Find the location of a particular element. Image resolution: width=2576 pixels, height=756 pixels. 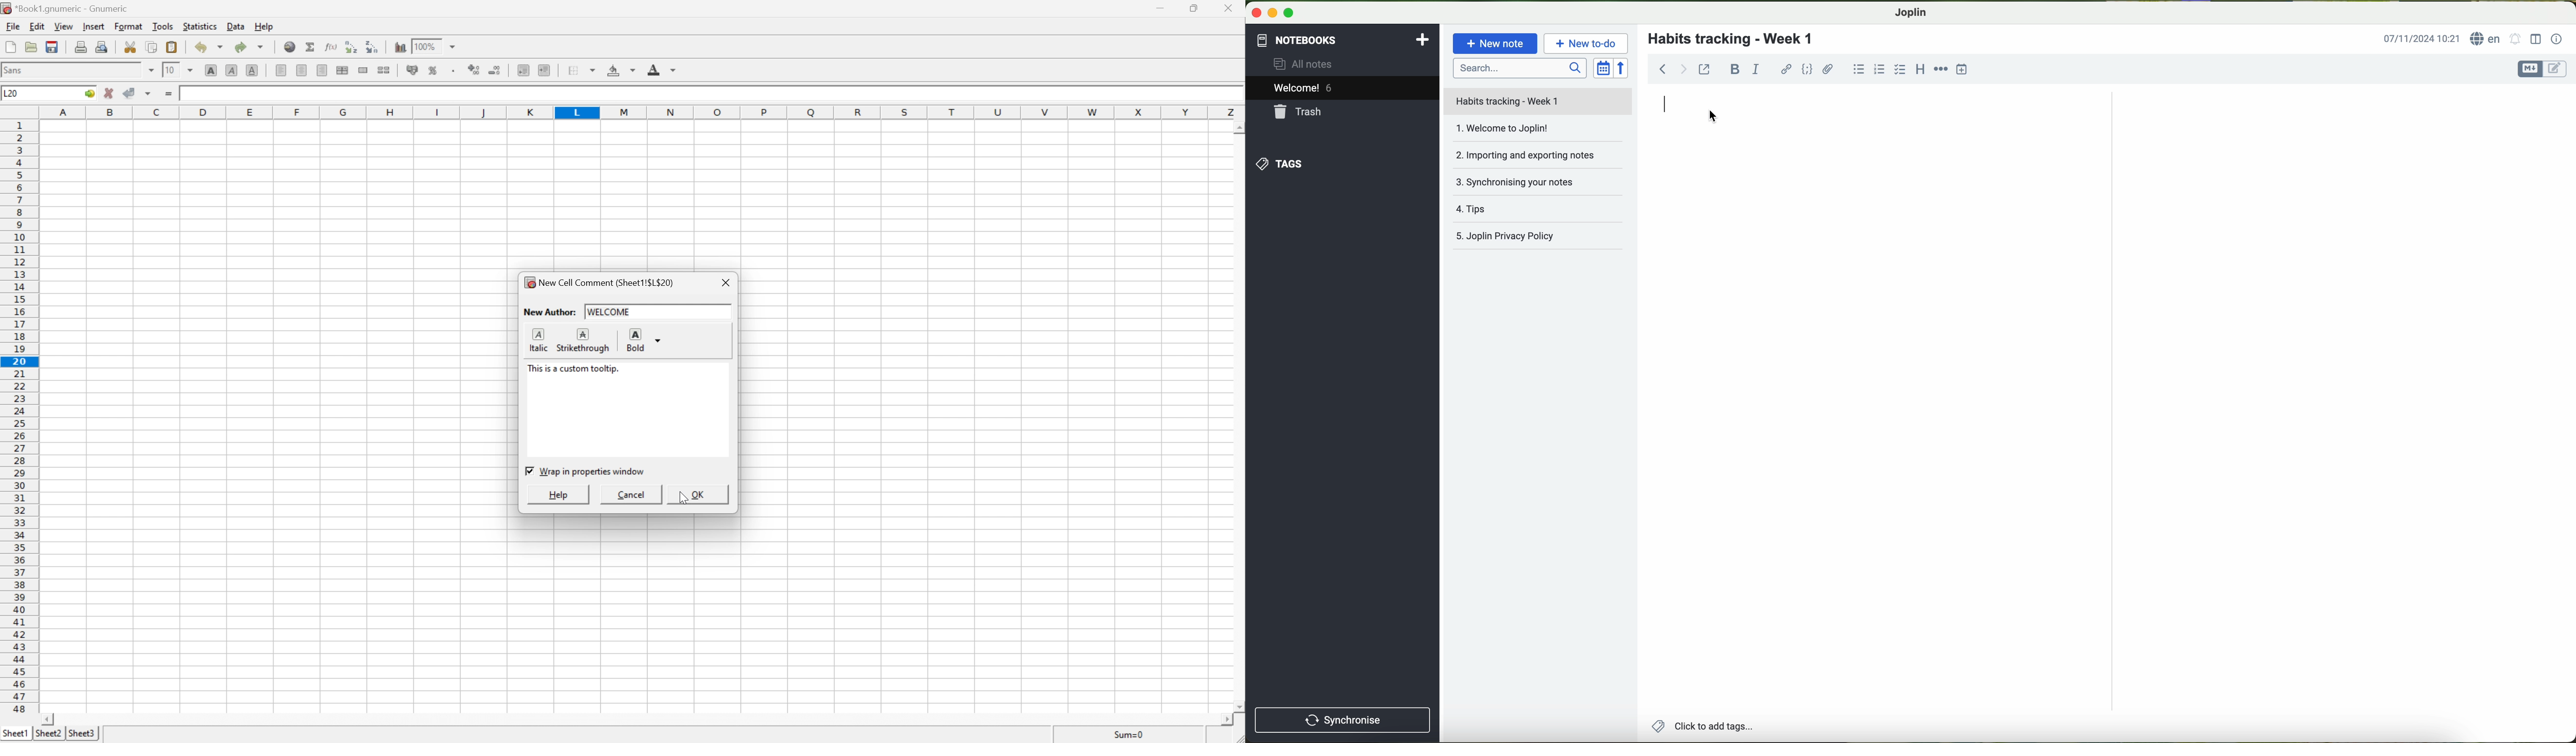

100% is located at coordinates (425, 46).